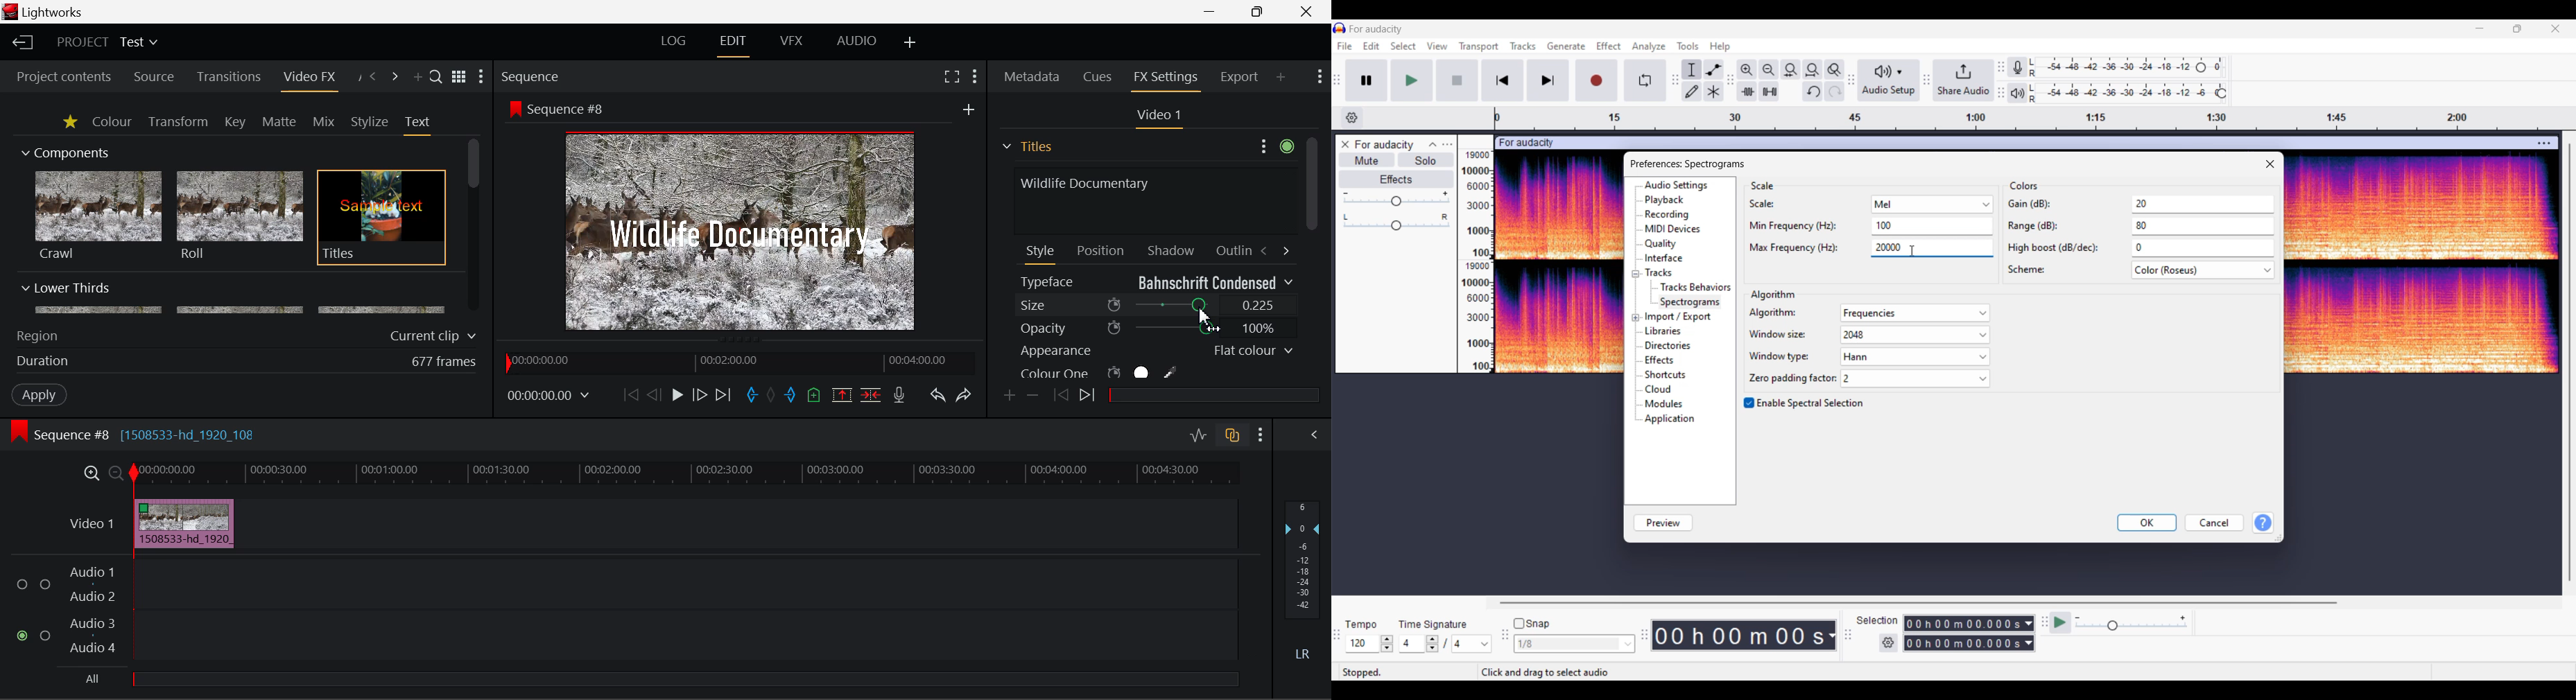  What do you see at coordinates (912, 44) in the screenshot?
I see `Add Layout` at bounding box center [912, 44].